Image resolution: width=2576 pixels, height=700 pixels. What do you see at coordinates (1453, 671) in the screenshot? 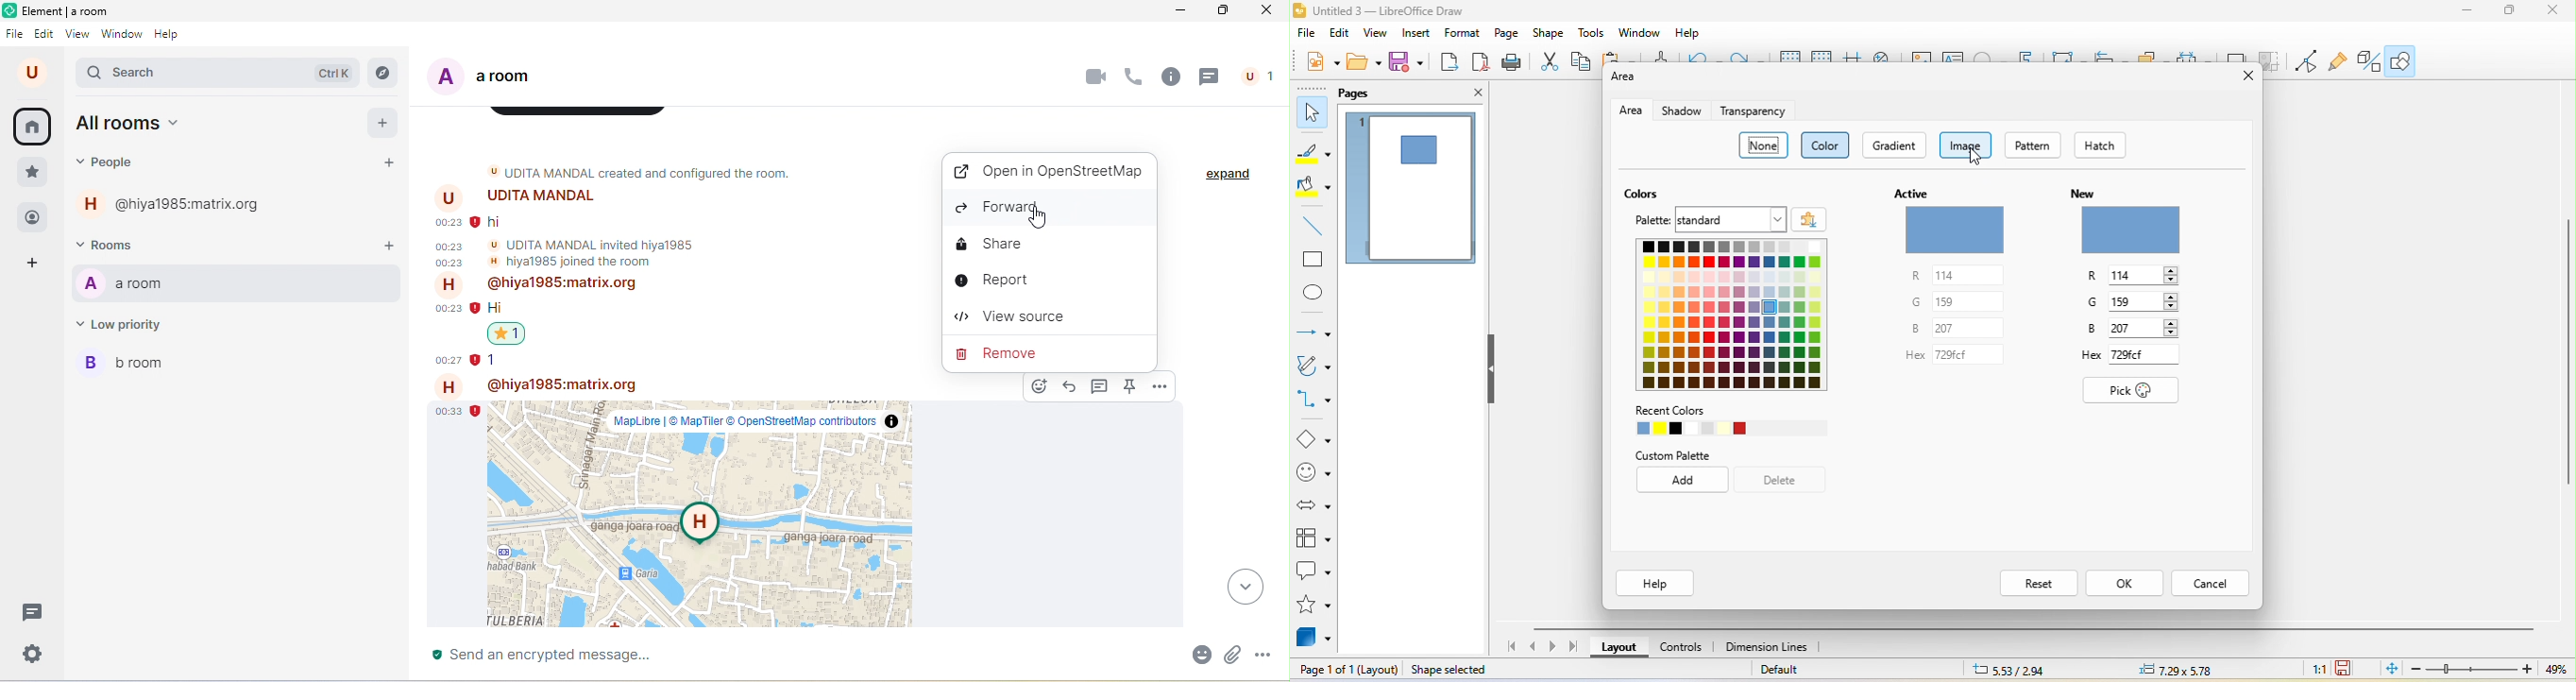
I see `shape selected` at bounding box center [1453, 671].